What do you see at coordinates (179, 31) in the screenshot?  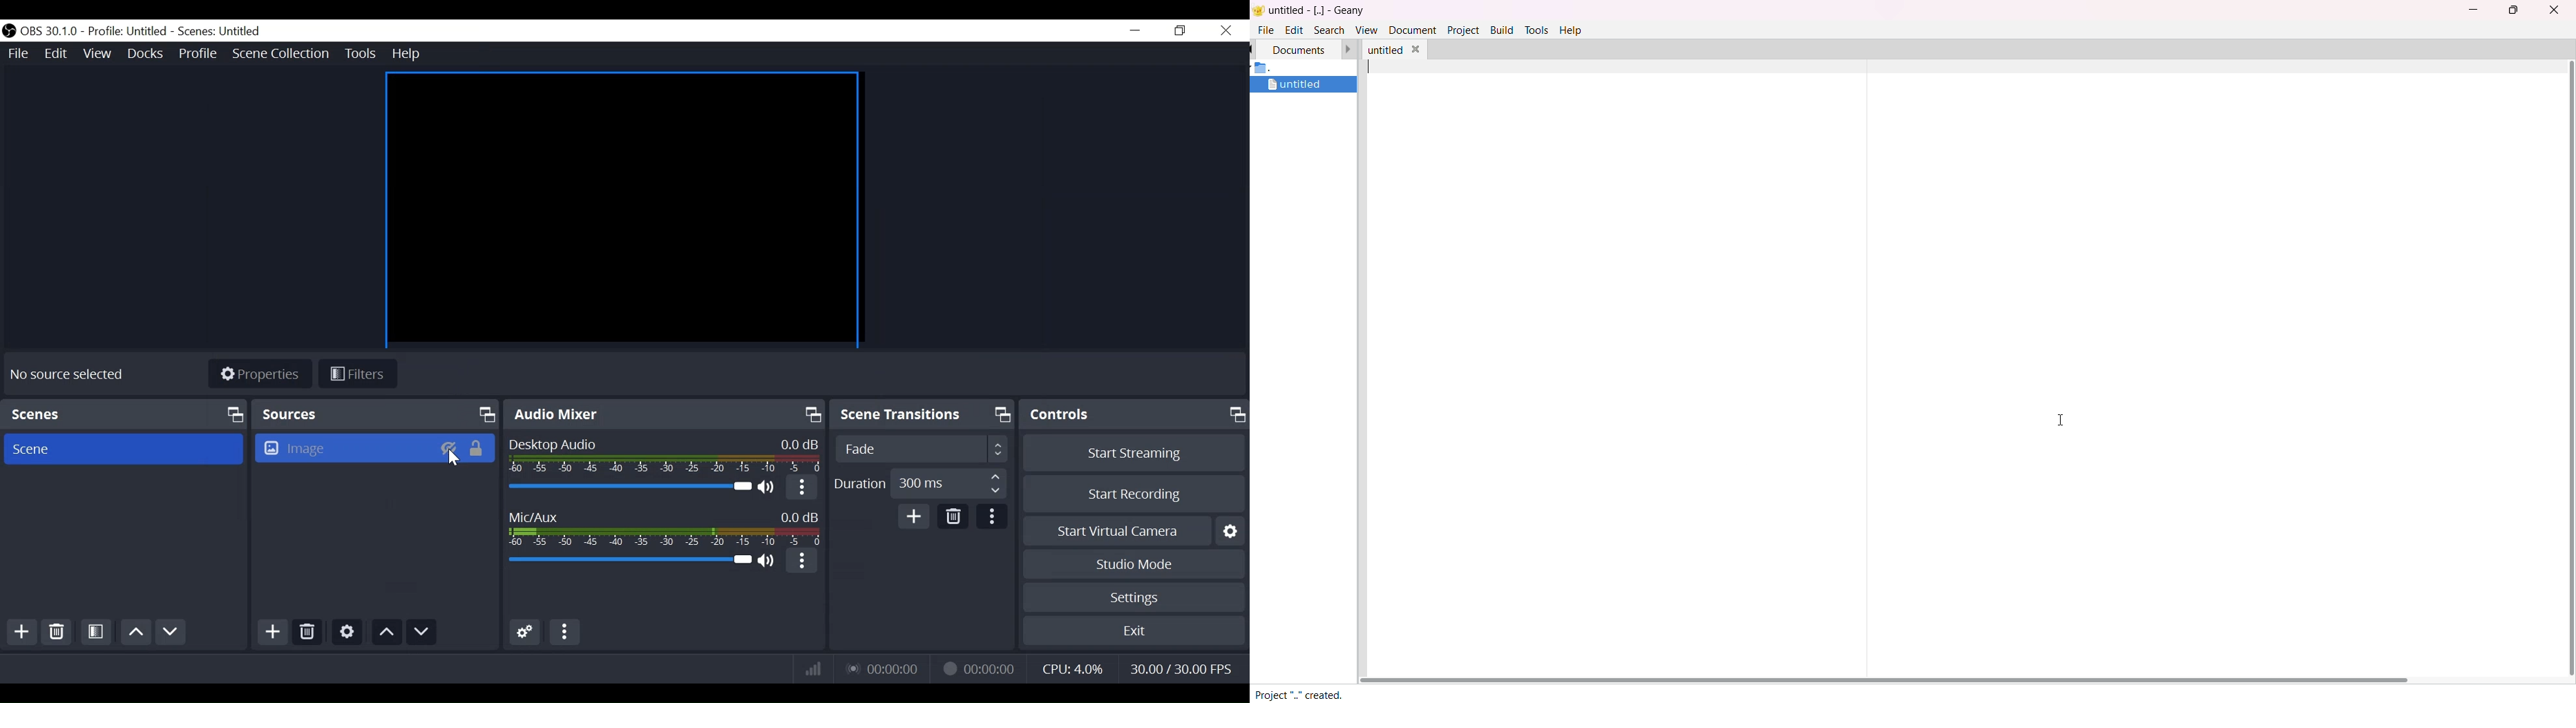 I see `profile untitled-scenes untitled` at bounding box center [179, 31].